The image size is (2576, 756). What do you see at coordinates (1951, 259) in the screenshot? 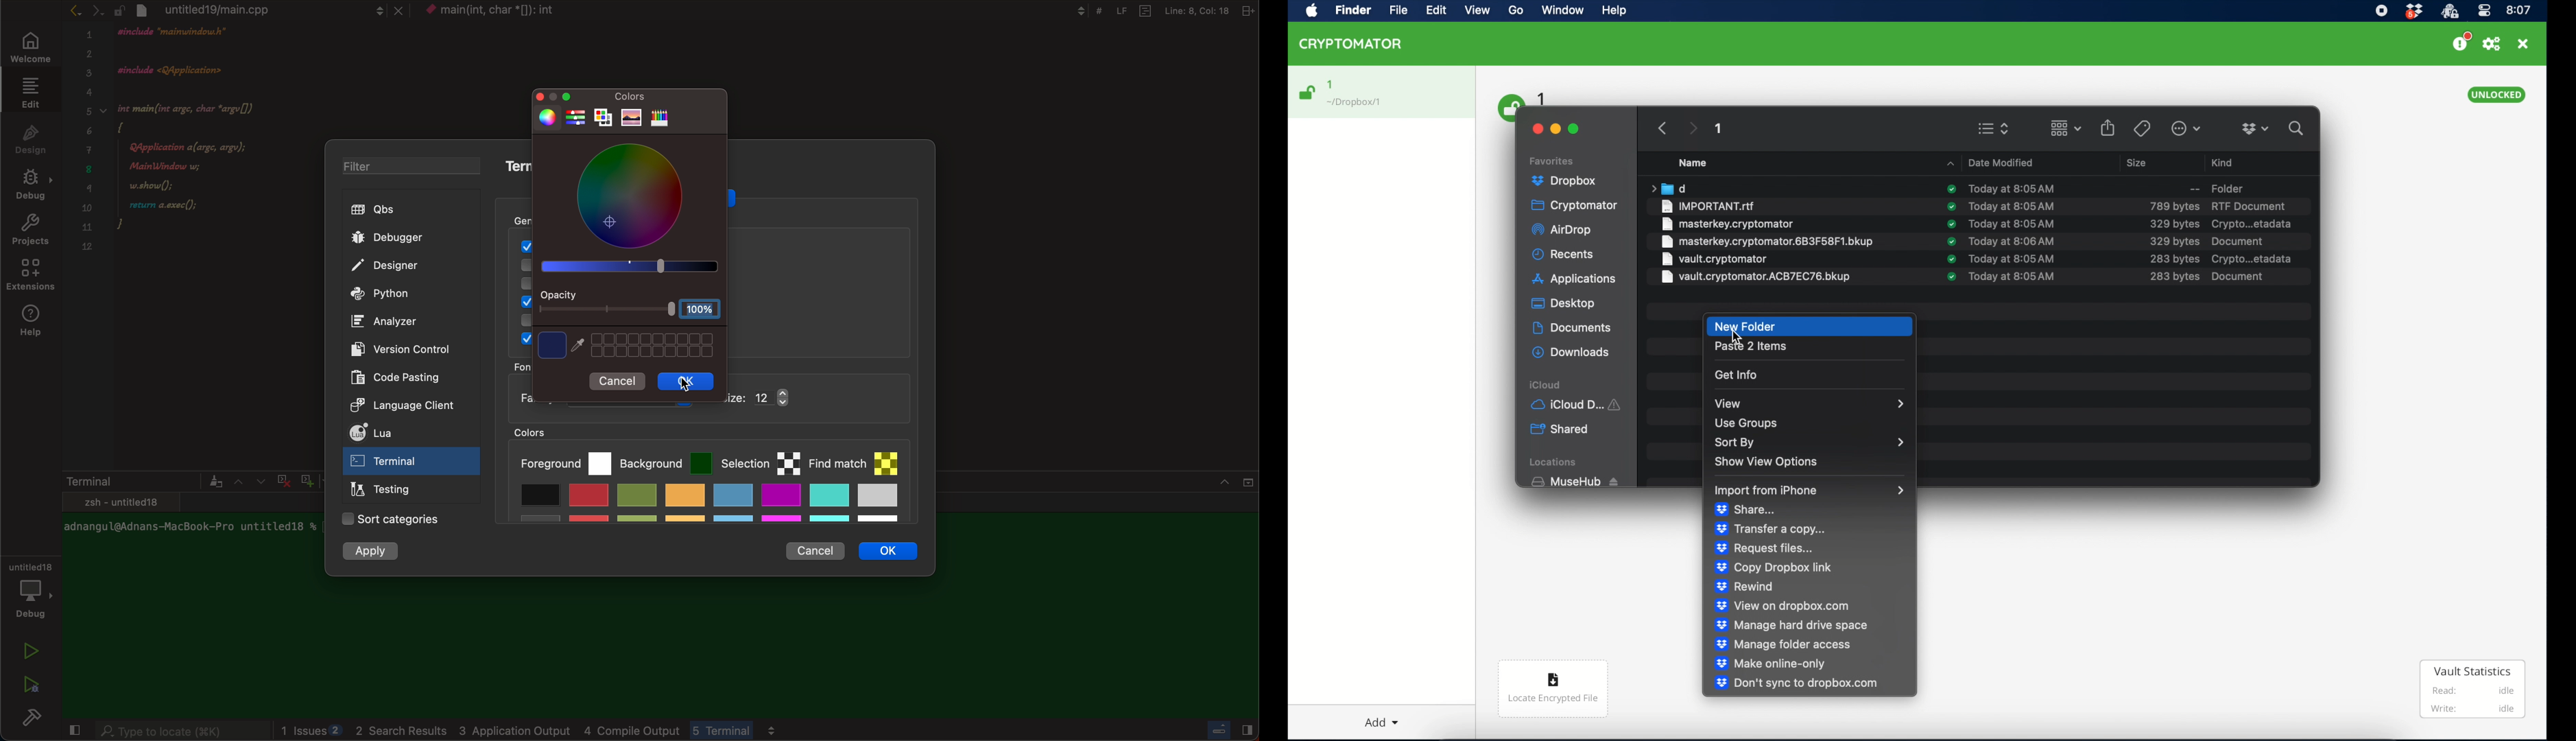
I see `sync` at bounding box center [1951, 259].